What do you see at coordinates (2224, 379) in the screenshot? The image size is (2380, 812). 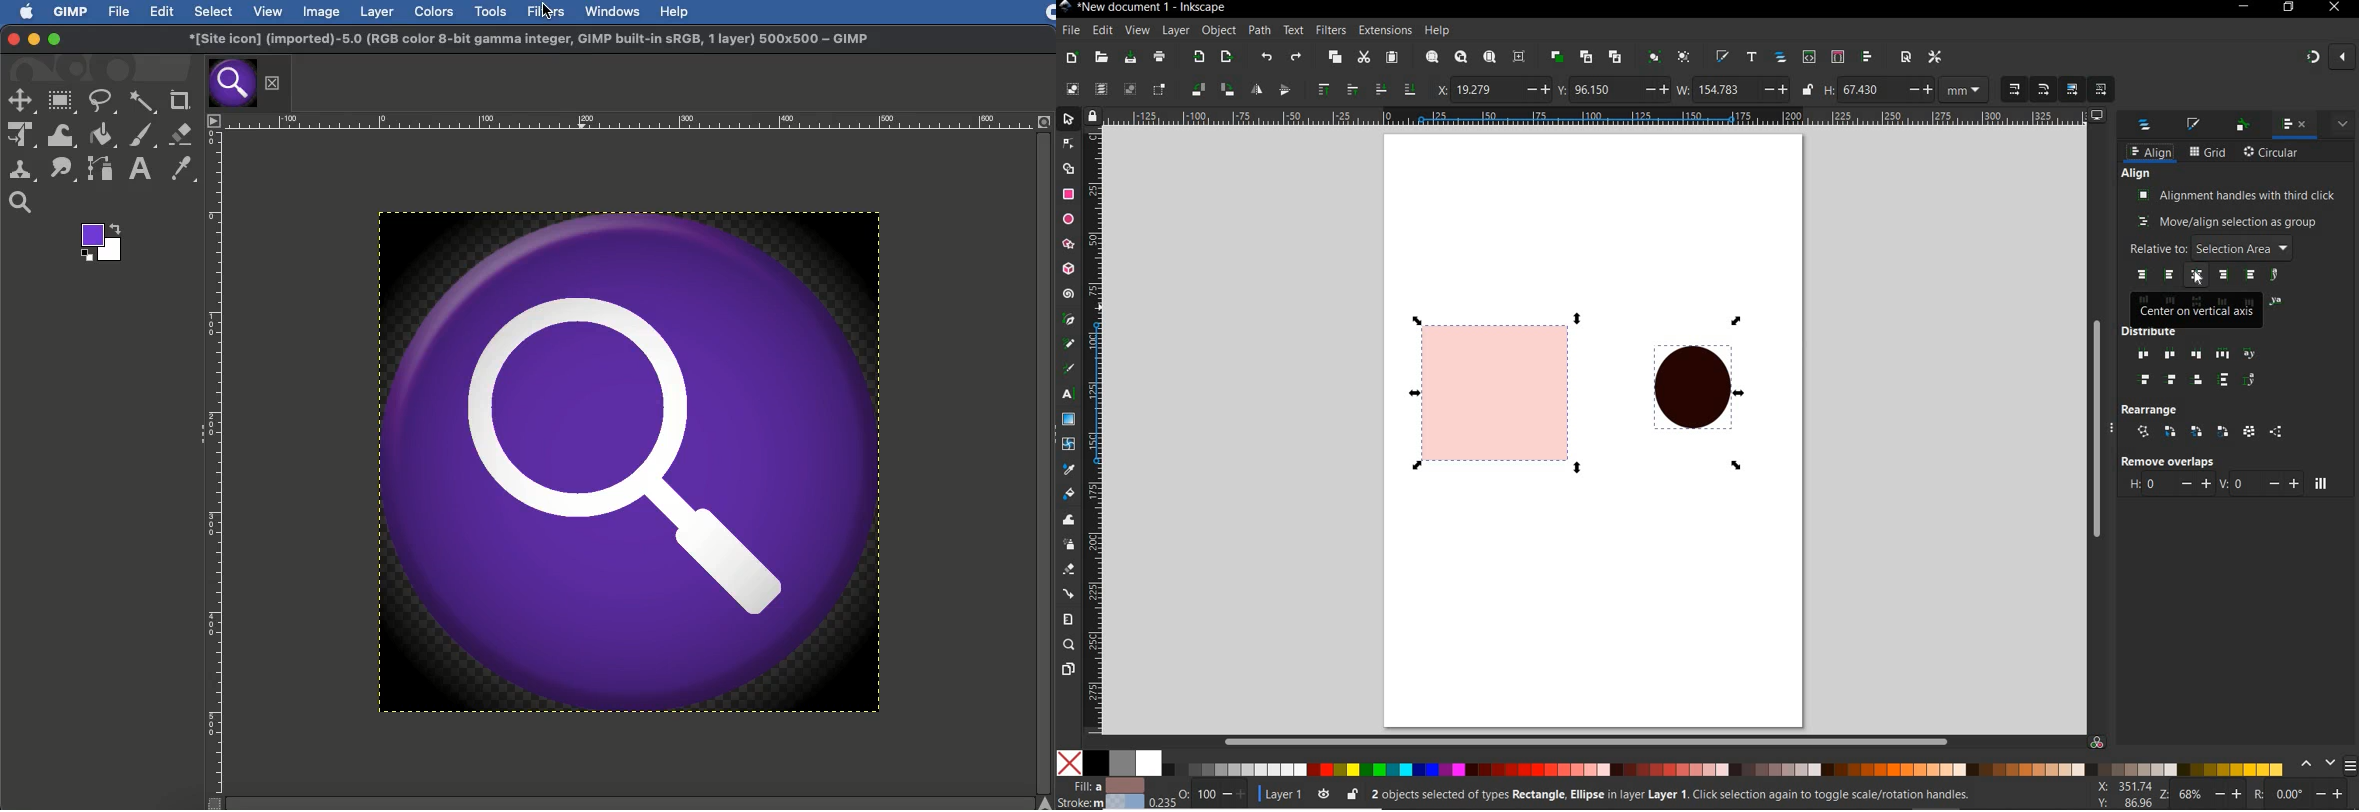 I see `EVEN VERTICAL GAPS` at bounding box center [2224, 379].